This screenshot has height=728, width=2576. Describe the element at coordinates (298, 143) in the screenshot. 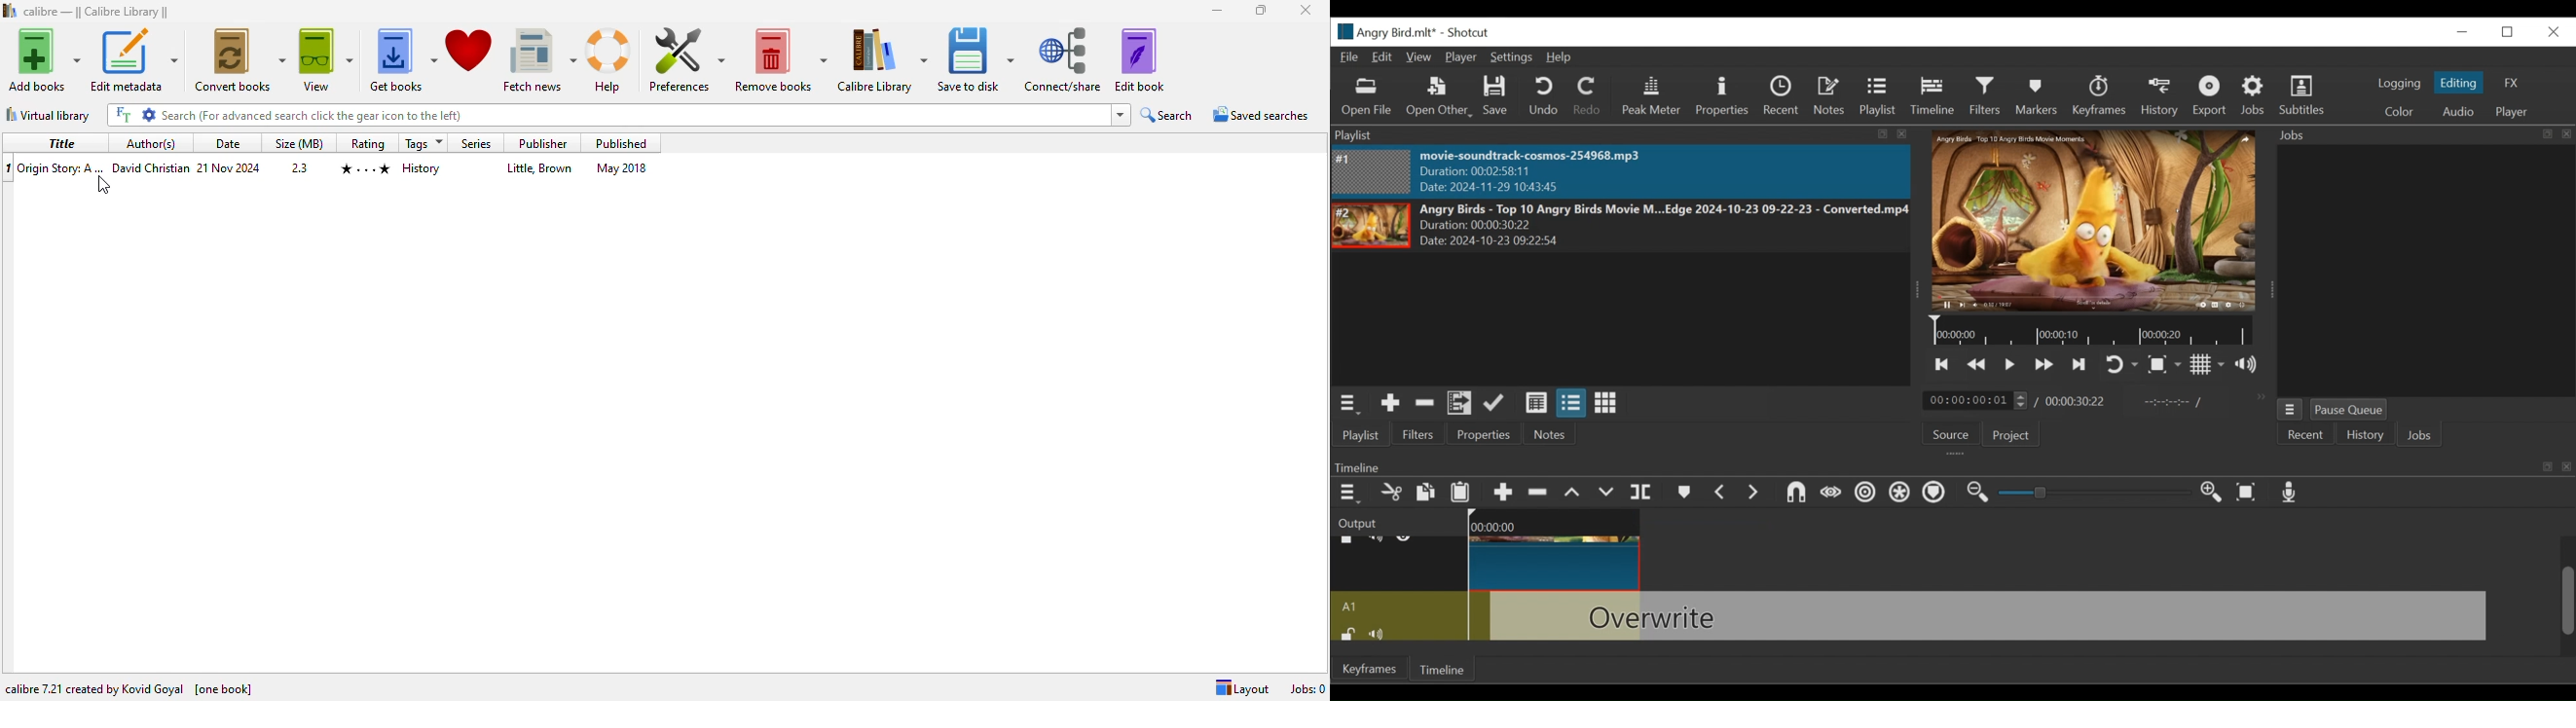

I see `size (MB)` at that location.